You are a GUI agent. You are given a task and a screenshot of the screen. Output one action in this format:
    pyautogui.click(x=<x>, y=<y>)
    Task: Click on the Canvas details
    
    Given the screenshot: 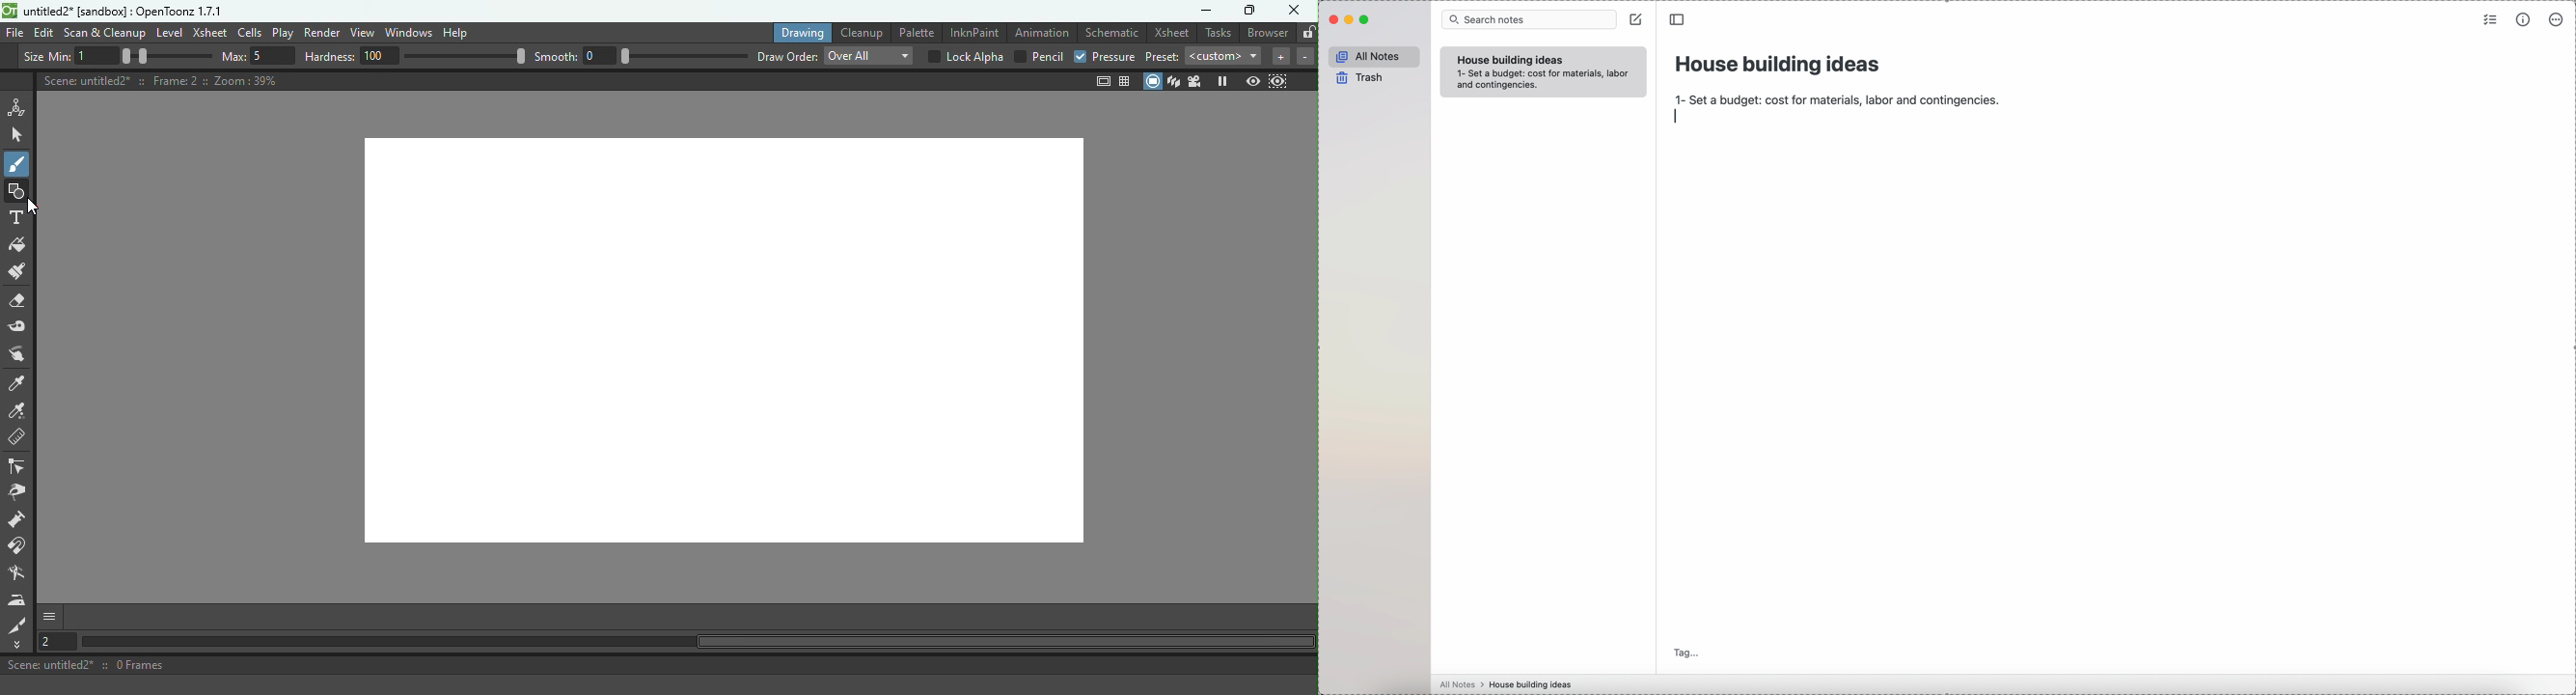 What is the action you would take?
    pyautogui.click(x=161, y=81)
    